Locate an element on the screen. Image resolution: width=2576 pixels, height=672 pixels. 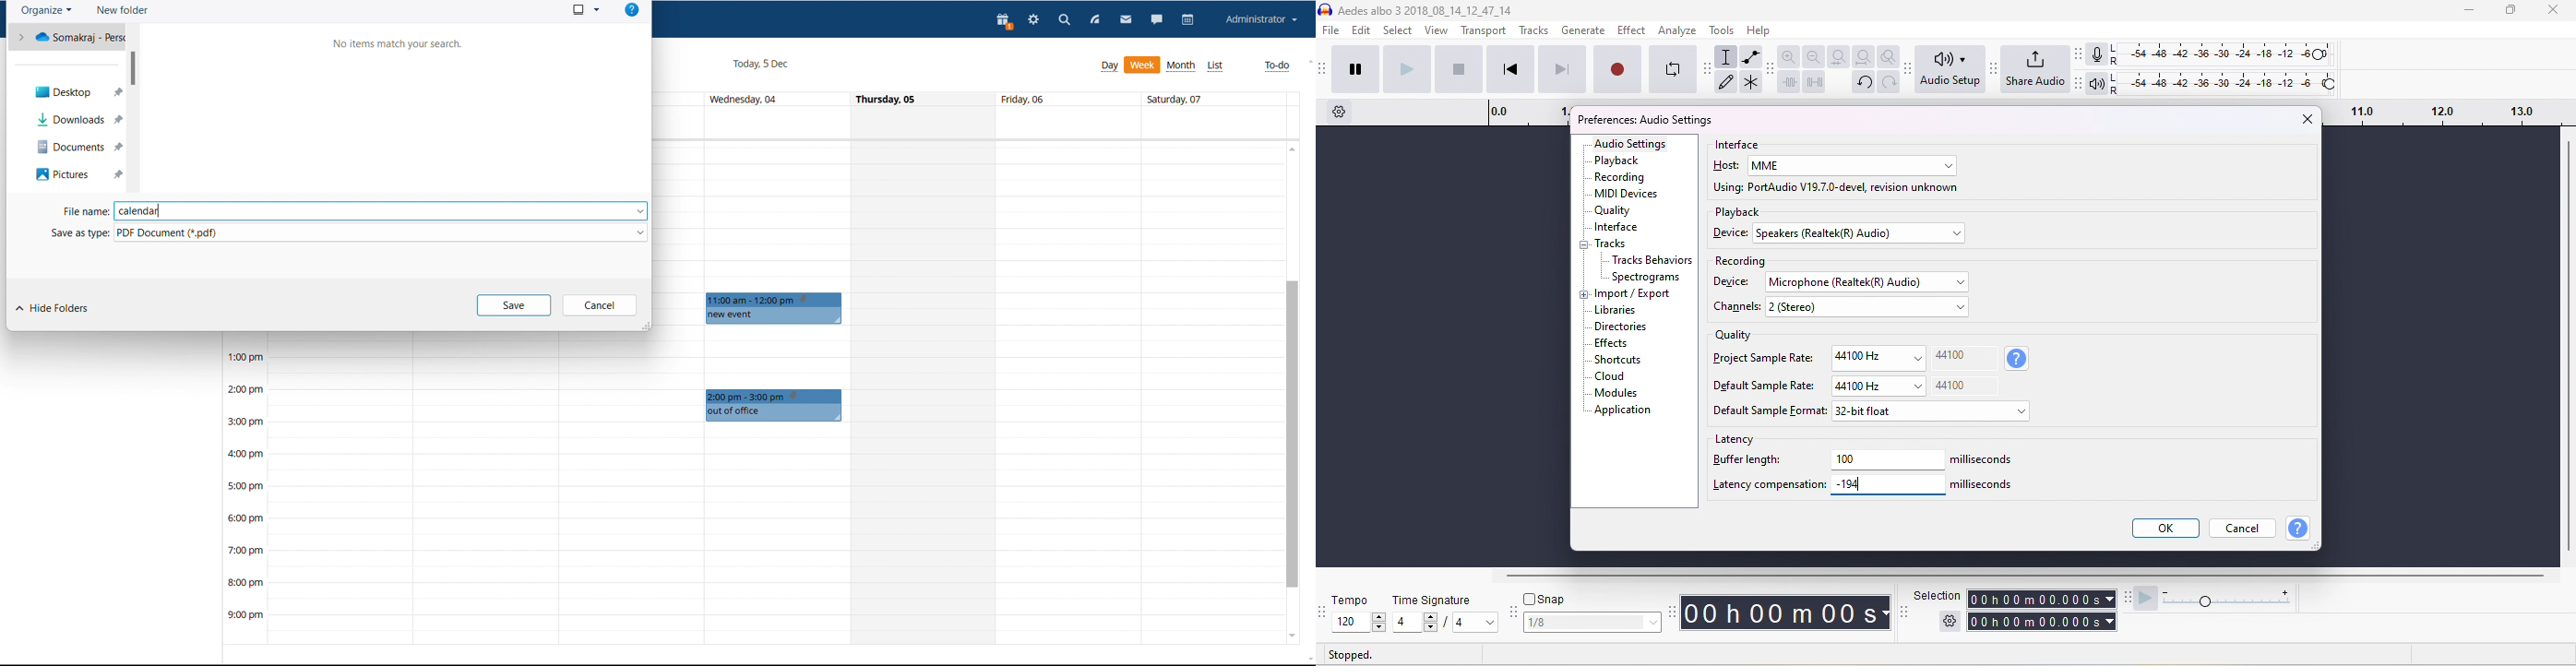
playback is located at coordinates (1617, 161).